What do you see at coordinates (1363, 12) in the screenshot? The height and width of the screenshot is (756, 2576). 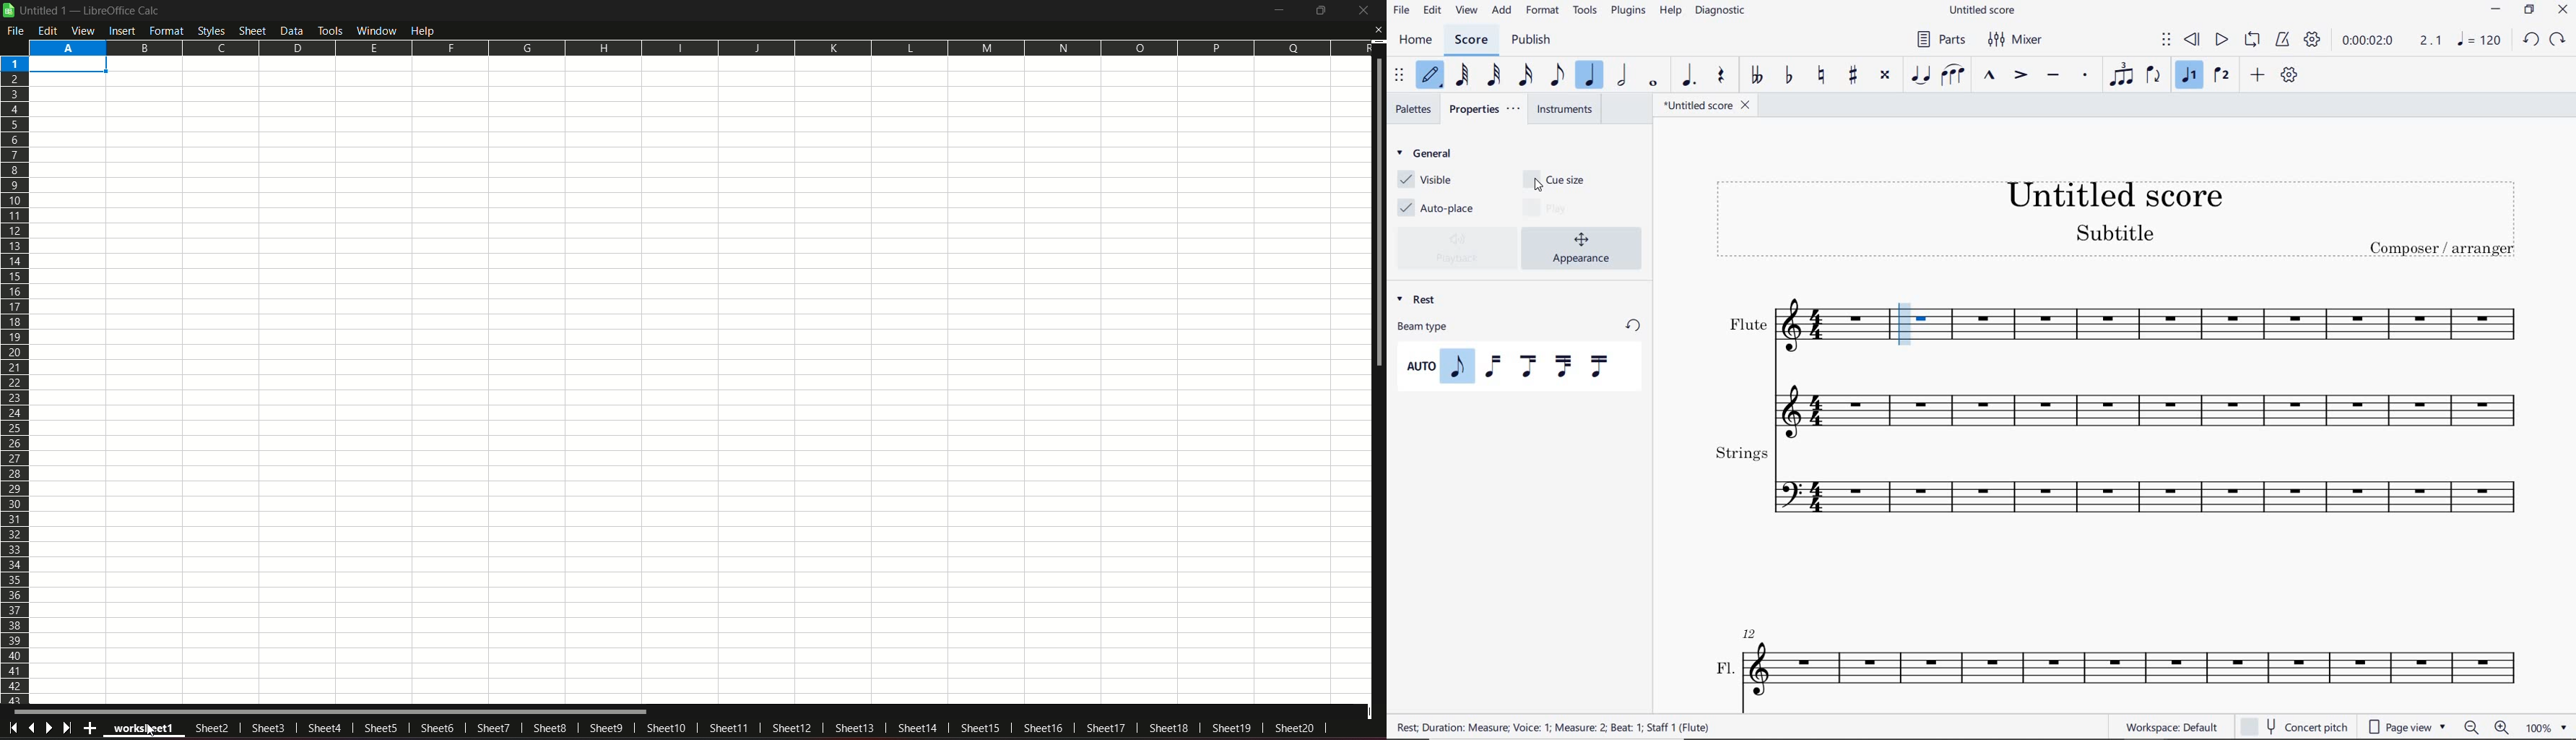 I see `Close` at bounding box center [1363, 12].